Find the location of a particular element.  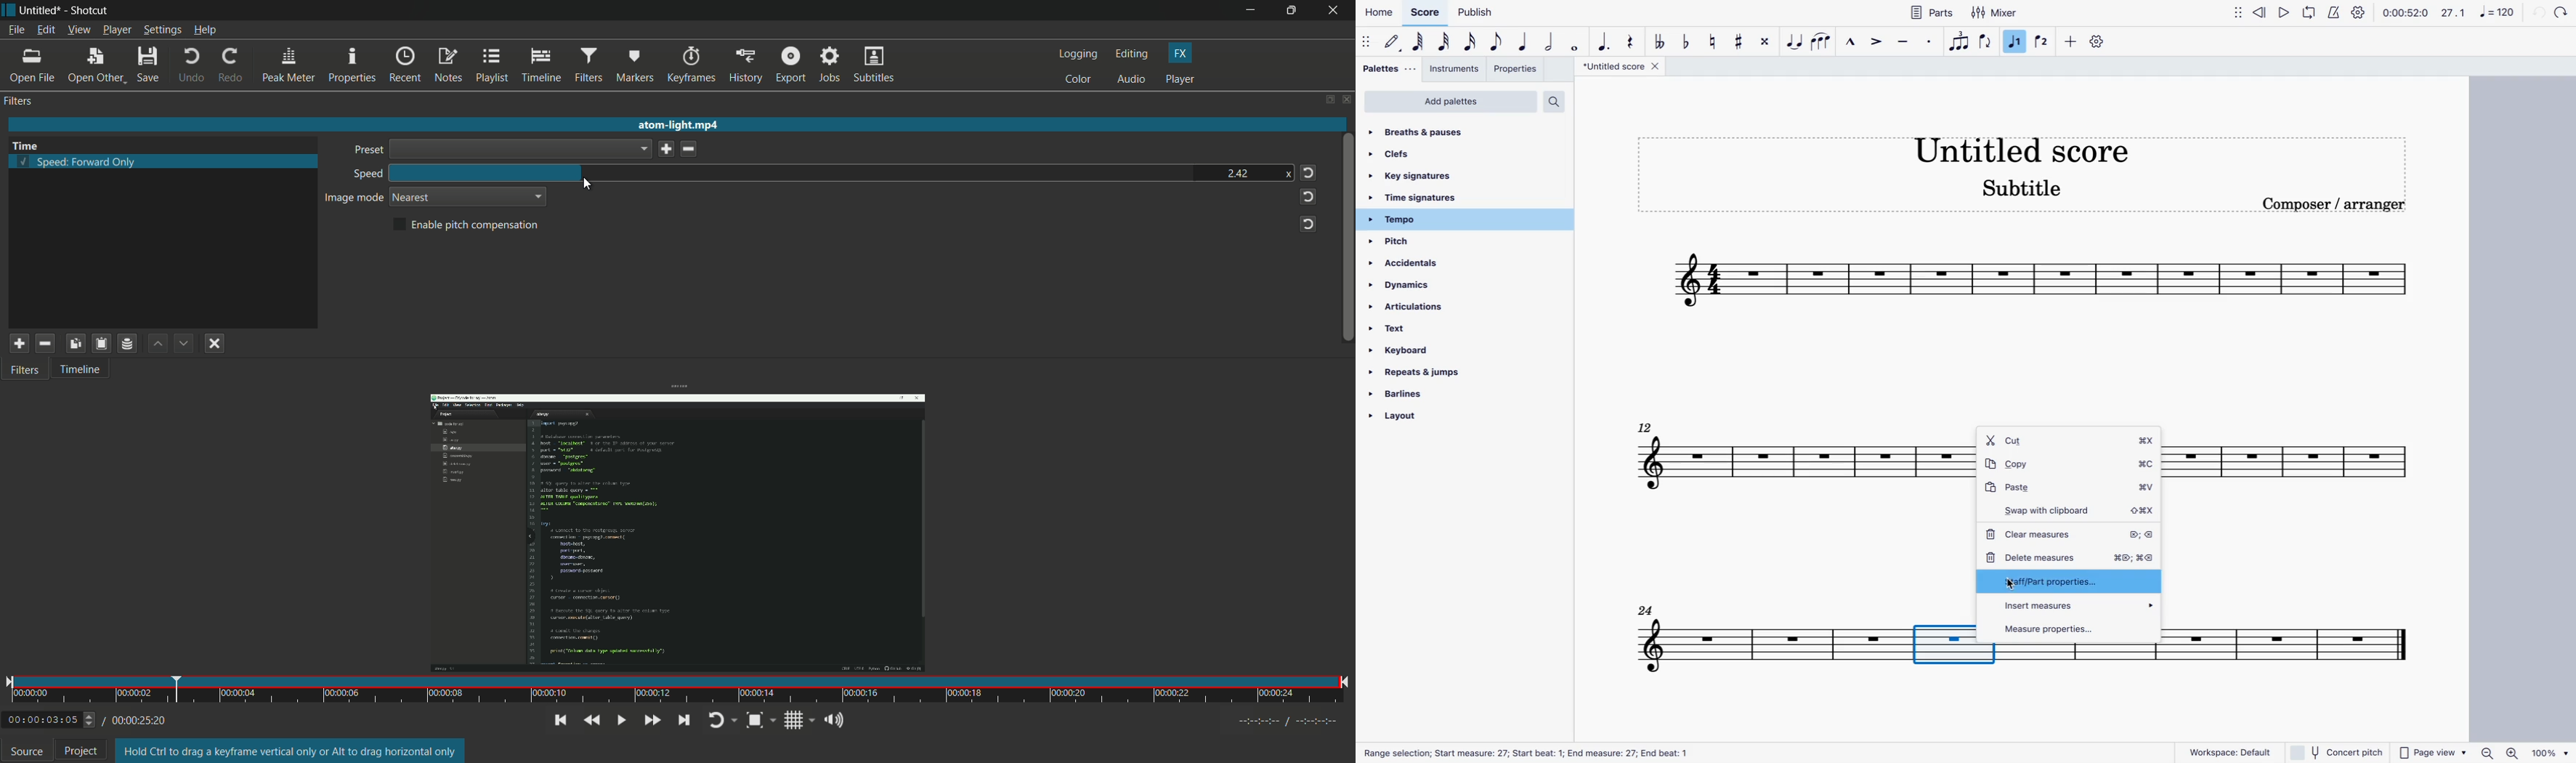

concert pitch is located at coordinates (2338, 752).